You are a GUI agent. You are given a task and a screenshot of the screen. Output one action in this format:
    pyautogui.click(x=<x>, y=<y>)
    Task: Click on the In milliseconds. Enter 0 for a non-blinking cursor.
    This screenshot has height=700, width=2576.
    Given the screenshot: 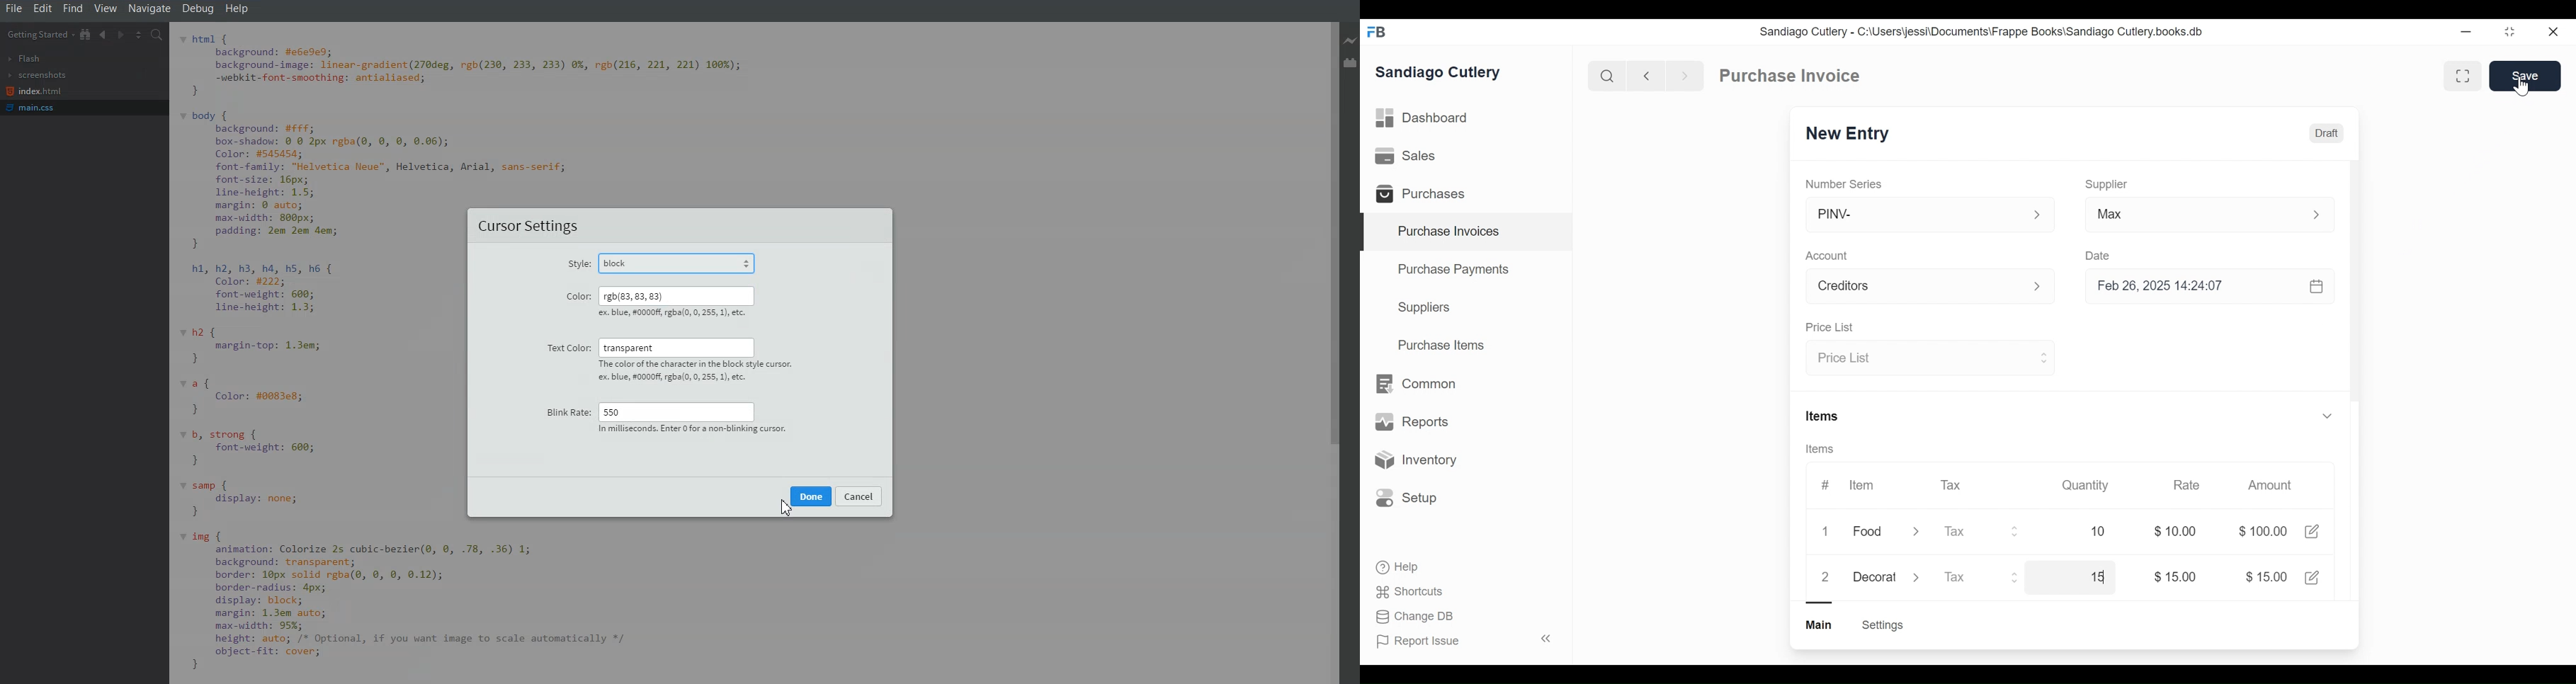 What is the action you would take?
    pyautogui.click(x=690, y=430)
    